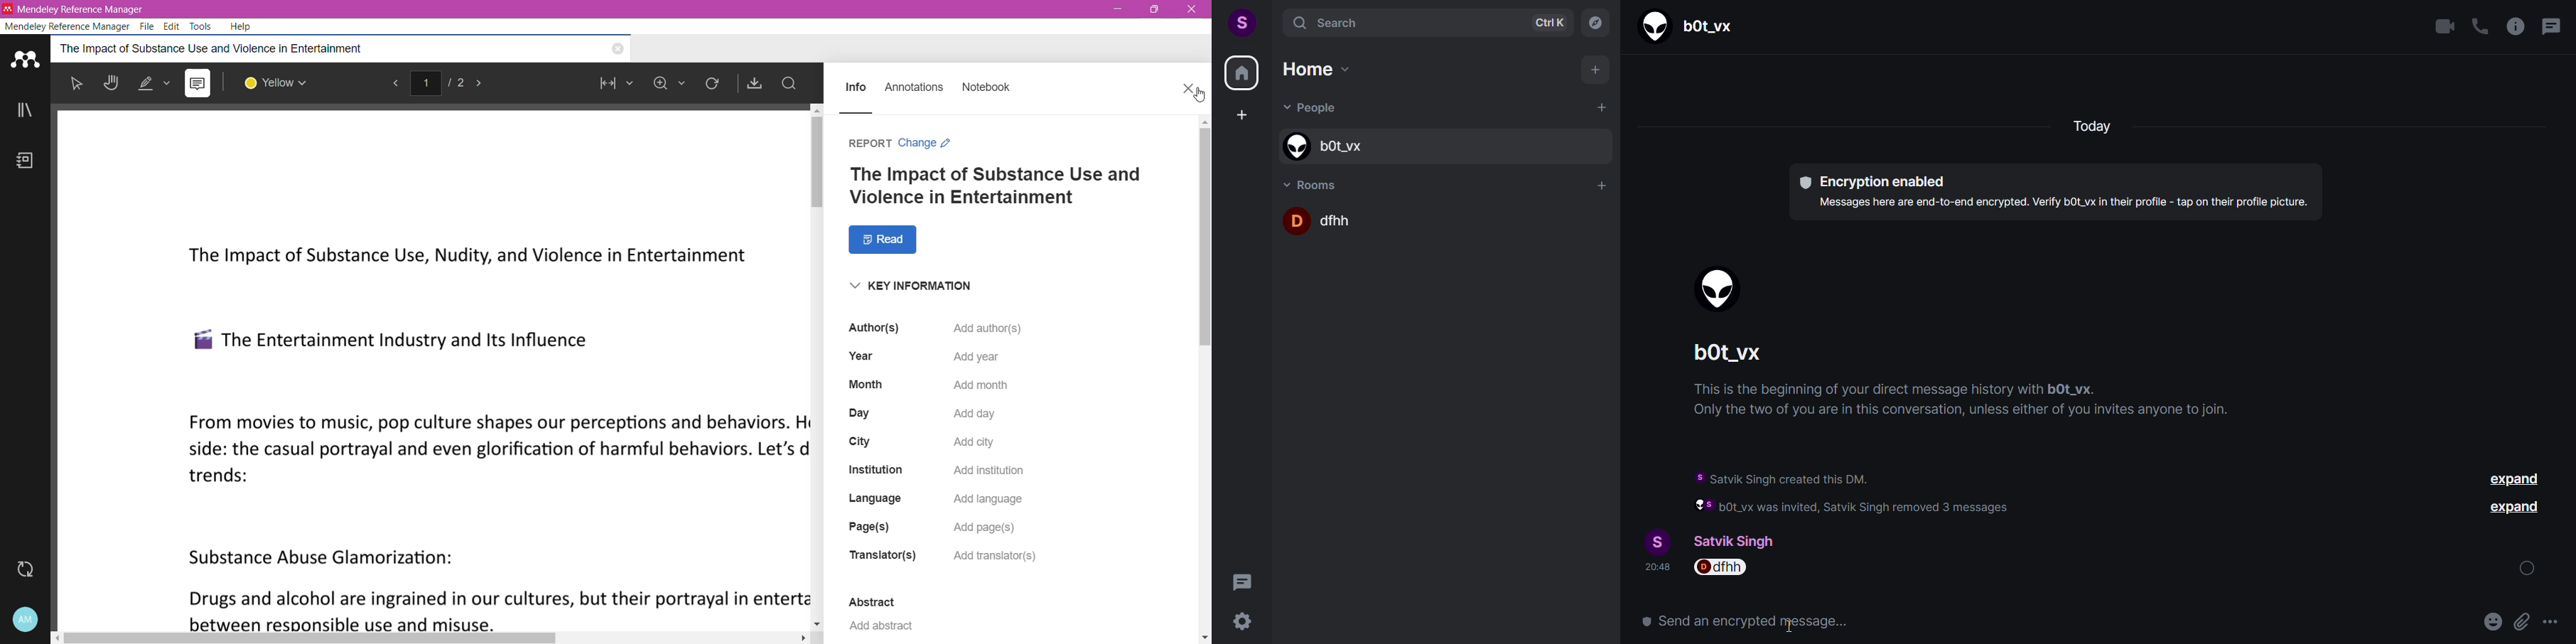 The height and width of the screenshot is (644, 2576). I want to click on Mendeley Reference Manager, so click(68, 25).